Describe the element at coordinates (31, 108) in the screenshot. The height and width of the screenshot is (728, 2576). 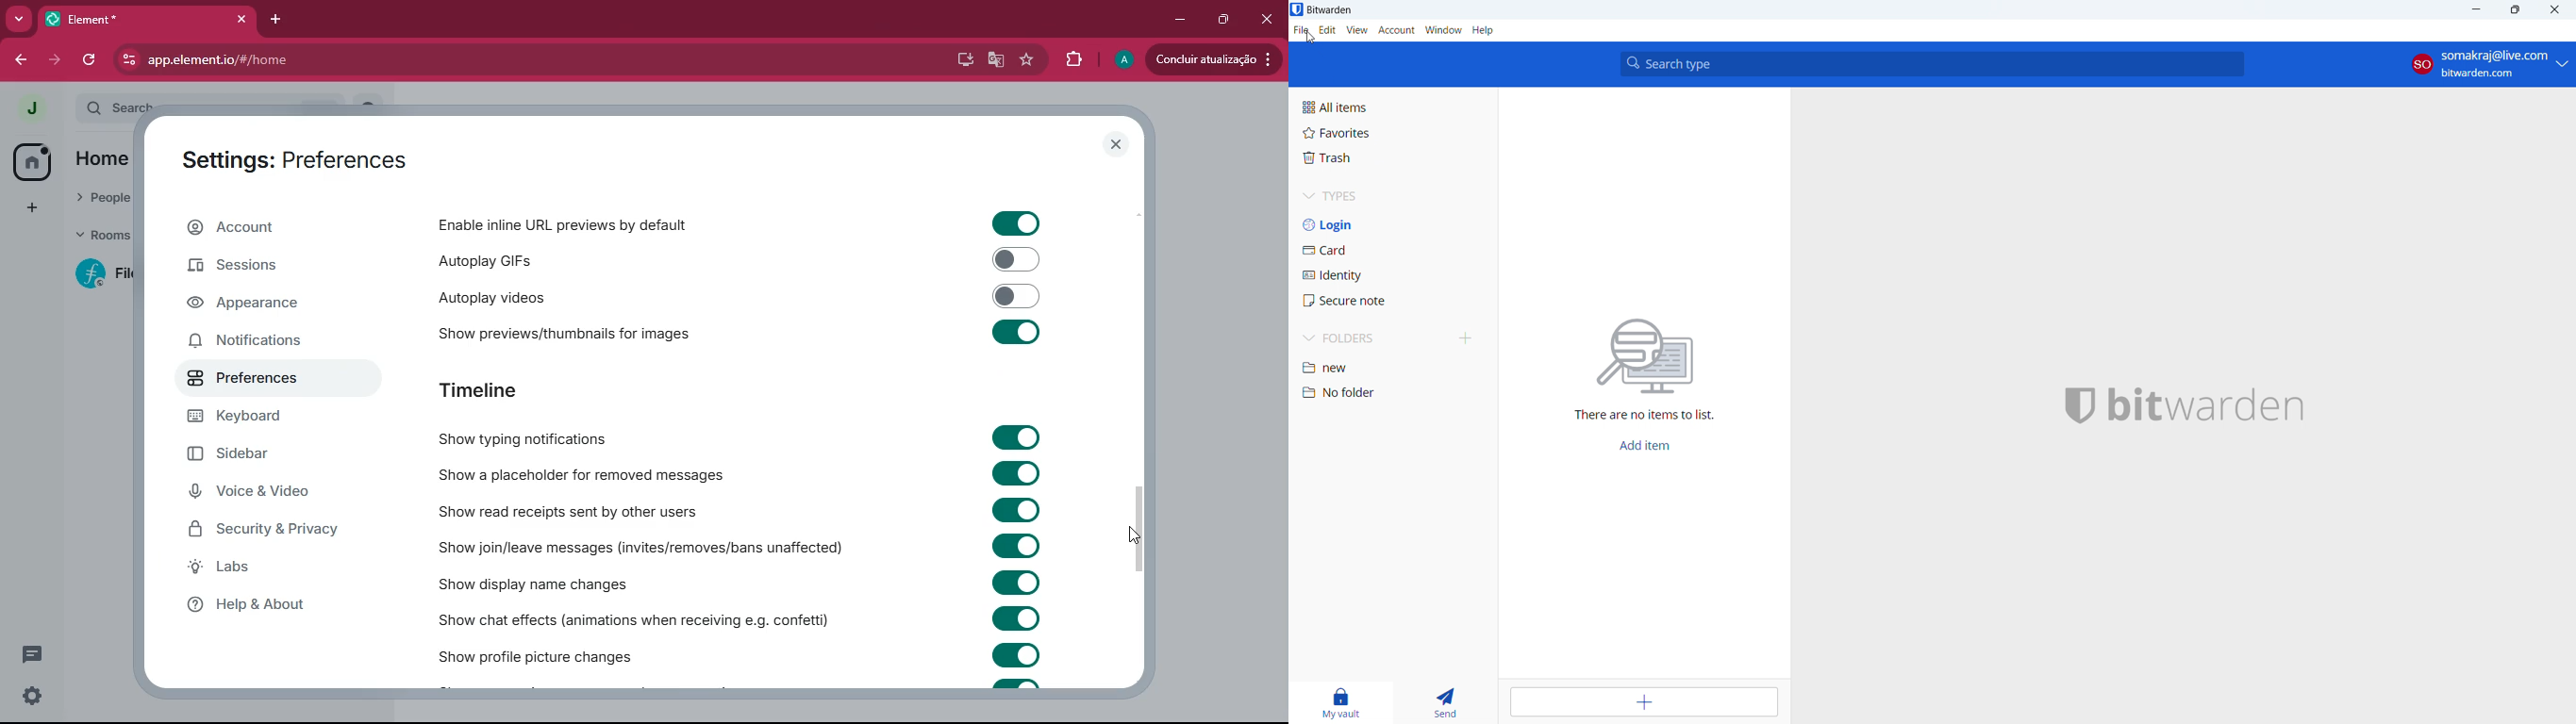
I see `profile picture` at that location.